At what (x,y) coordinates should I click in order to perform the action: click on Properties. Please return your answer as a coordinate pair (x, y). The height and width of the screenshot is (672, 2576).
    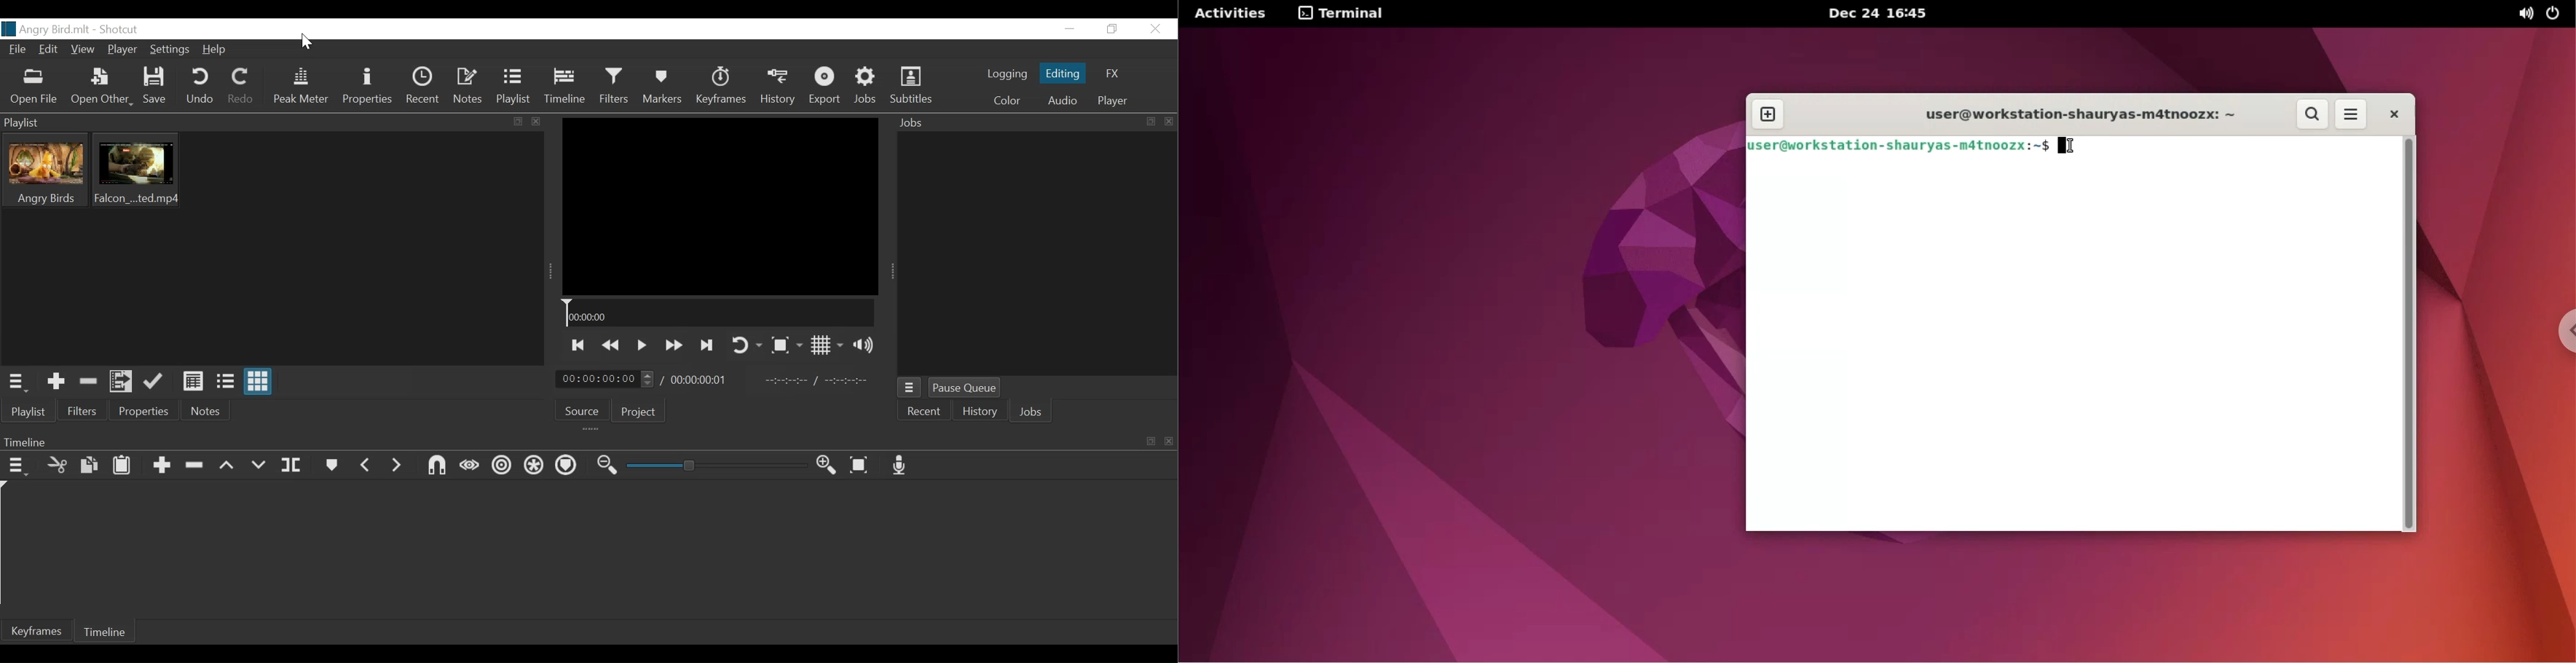
    Looking at the image, I should click on (144, 413).